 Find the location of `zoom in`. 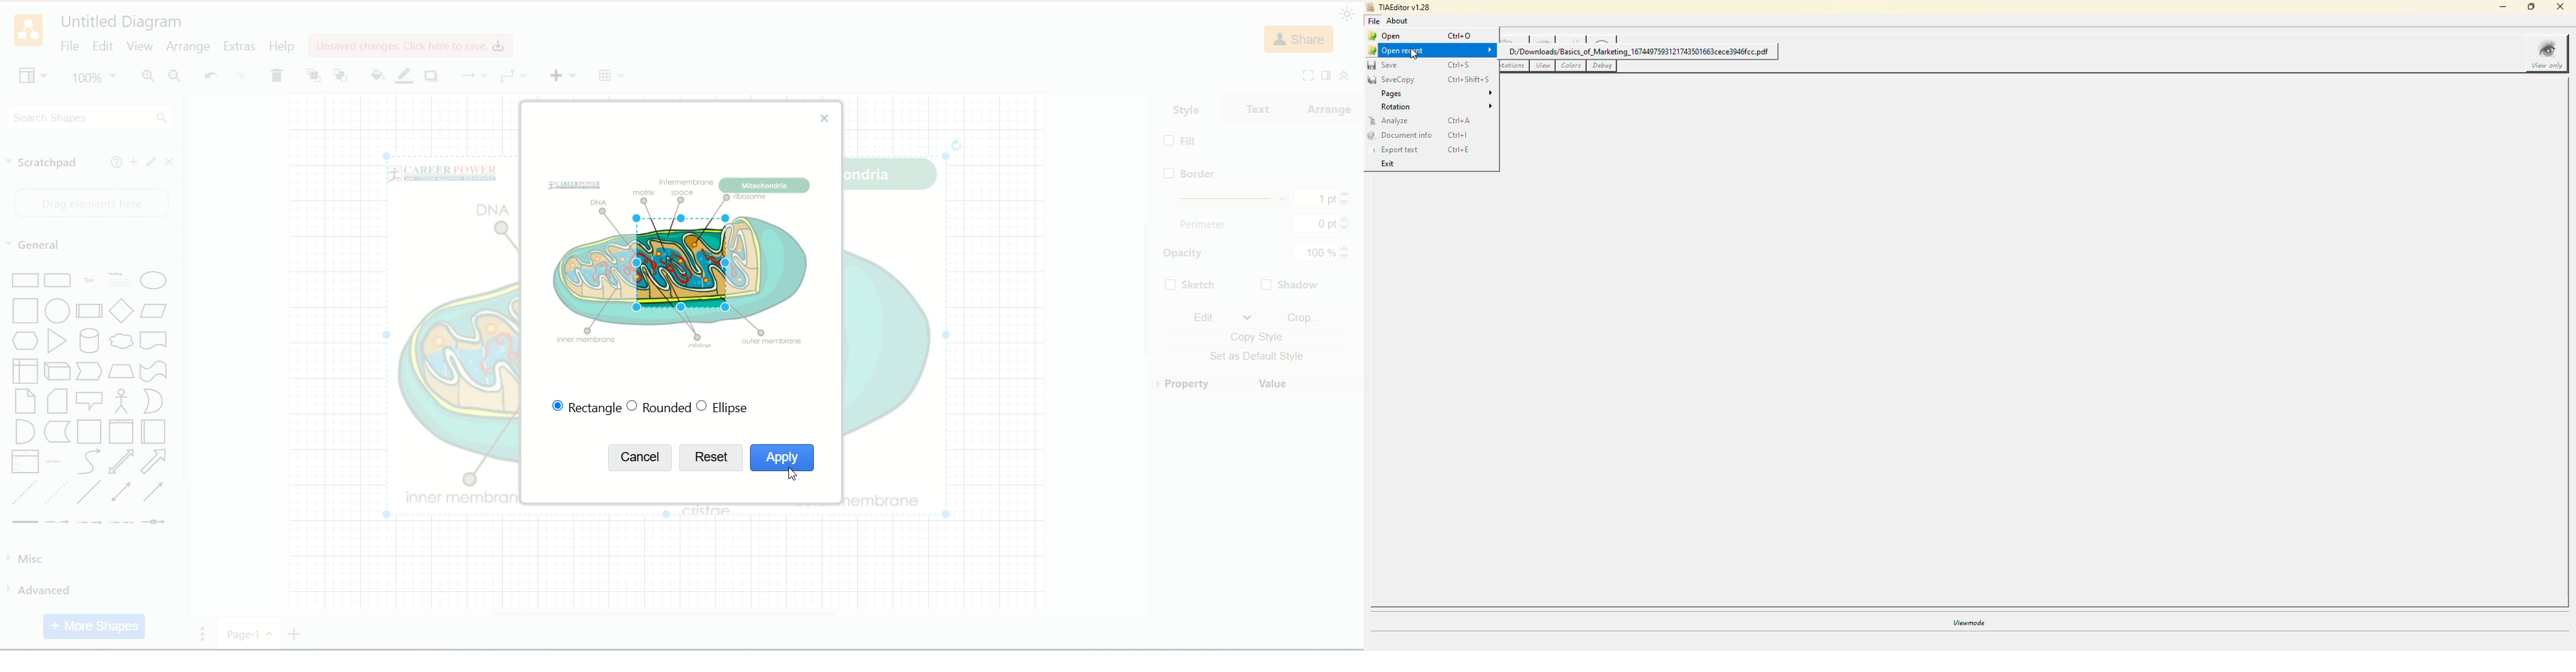

zoom in is located at coordinates (148, 77).